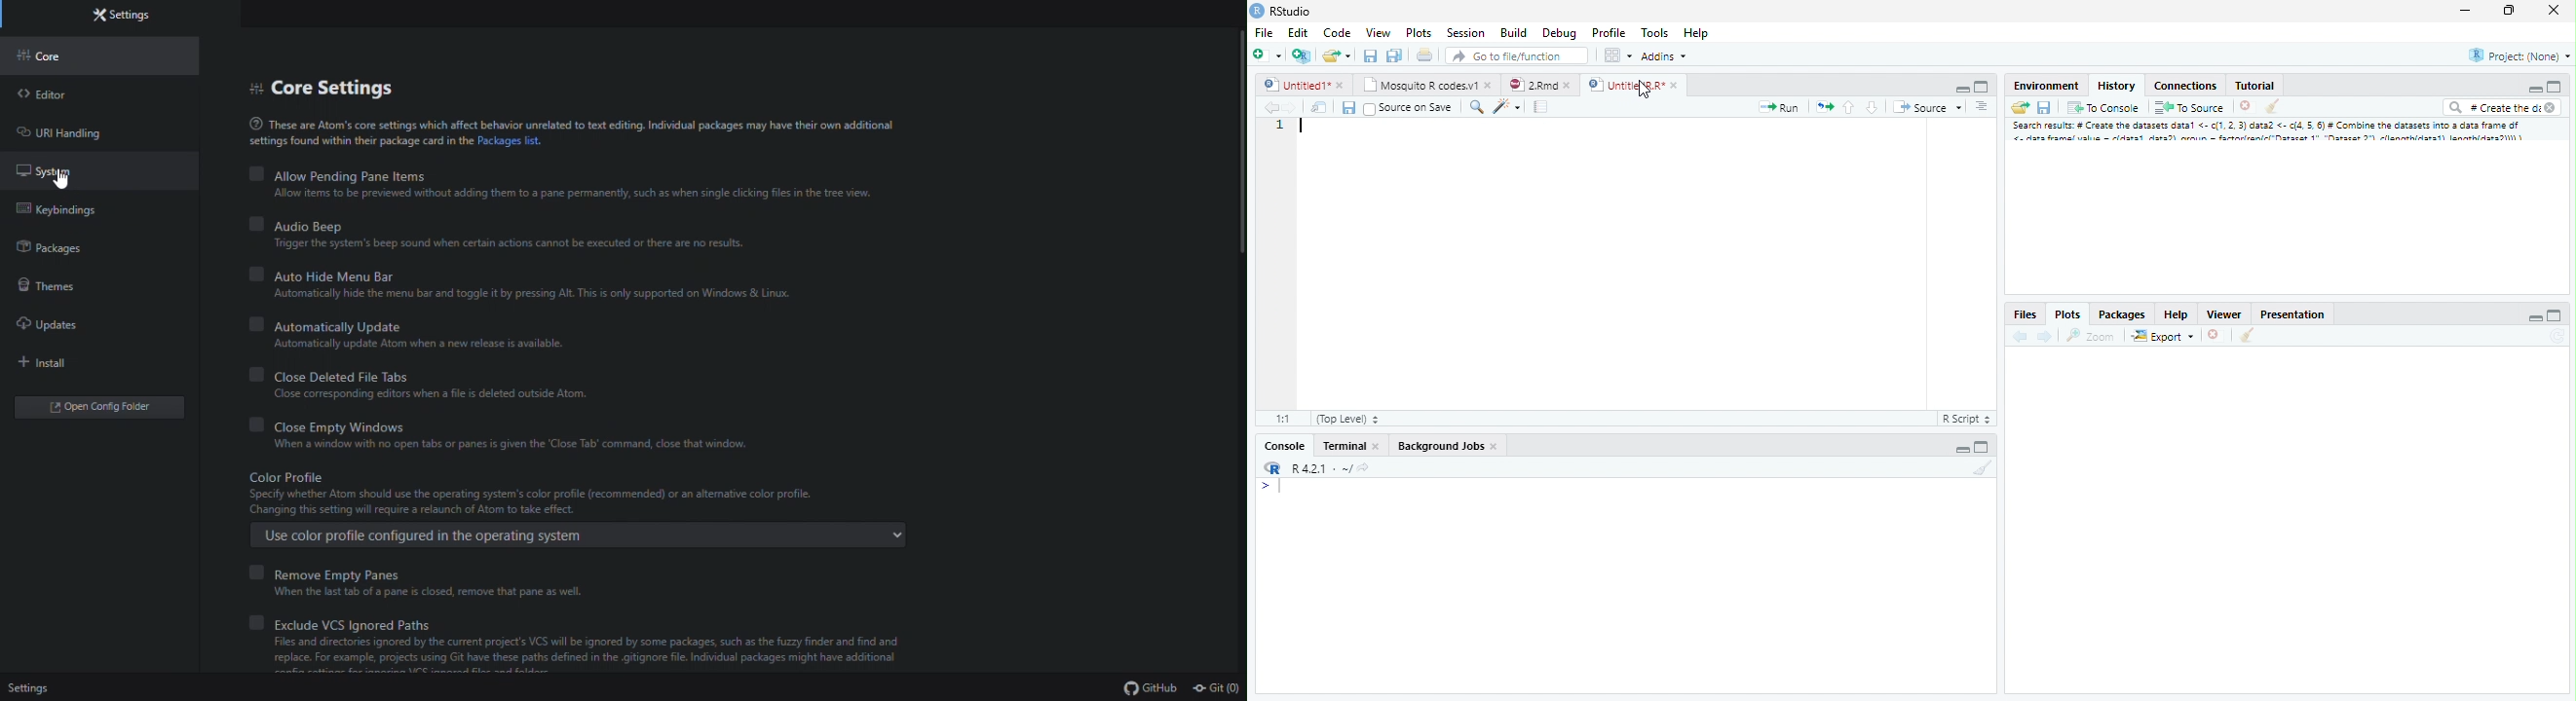  What do you see at coordinates (2246, 106) in the screenshot?
I see `Delete` at bounding box center [2246, 106].